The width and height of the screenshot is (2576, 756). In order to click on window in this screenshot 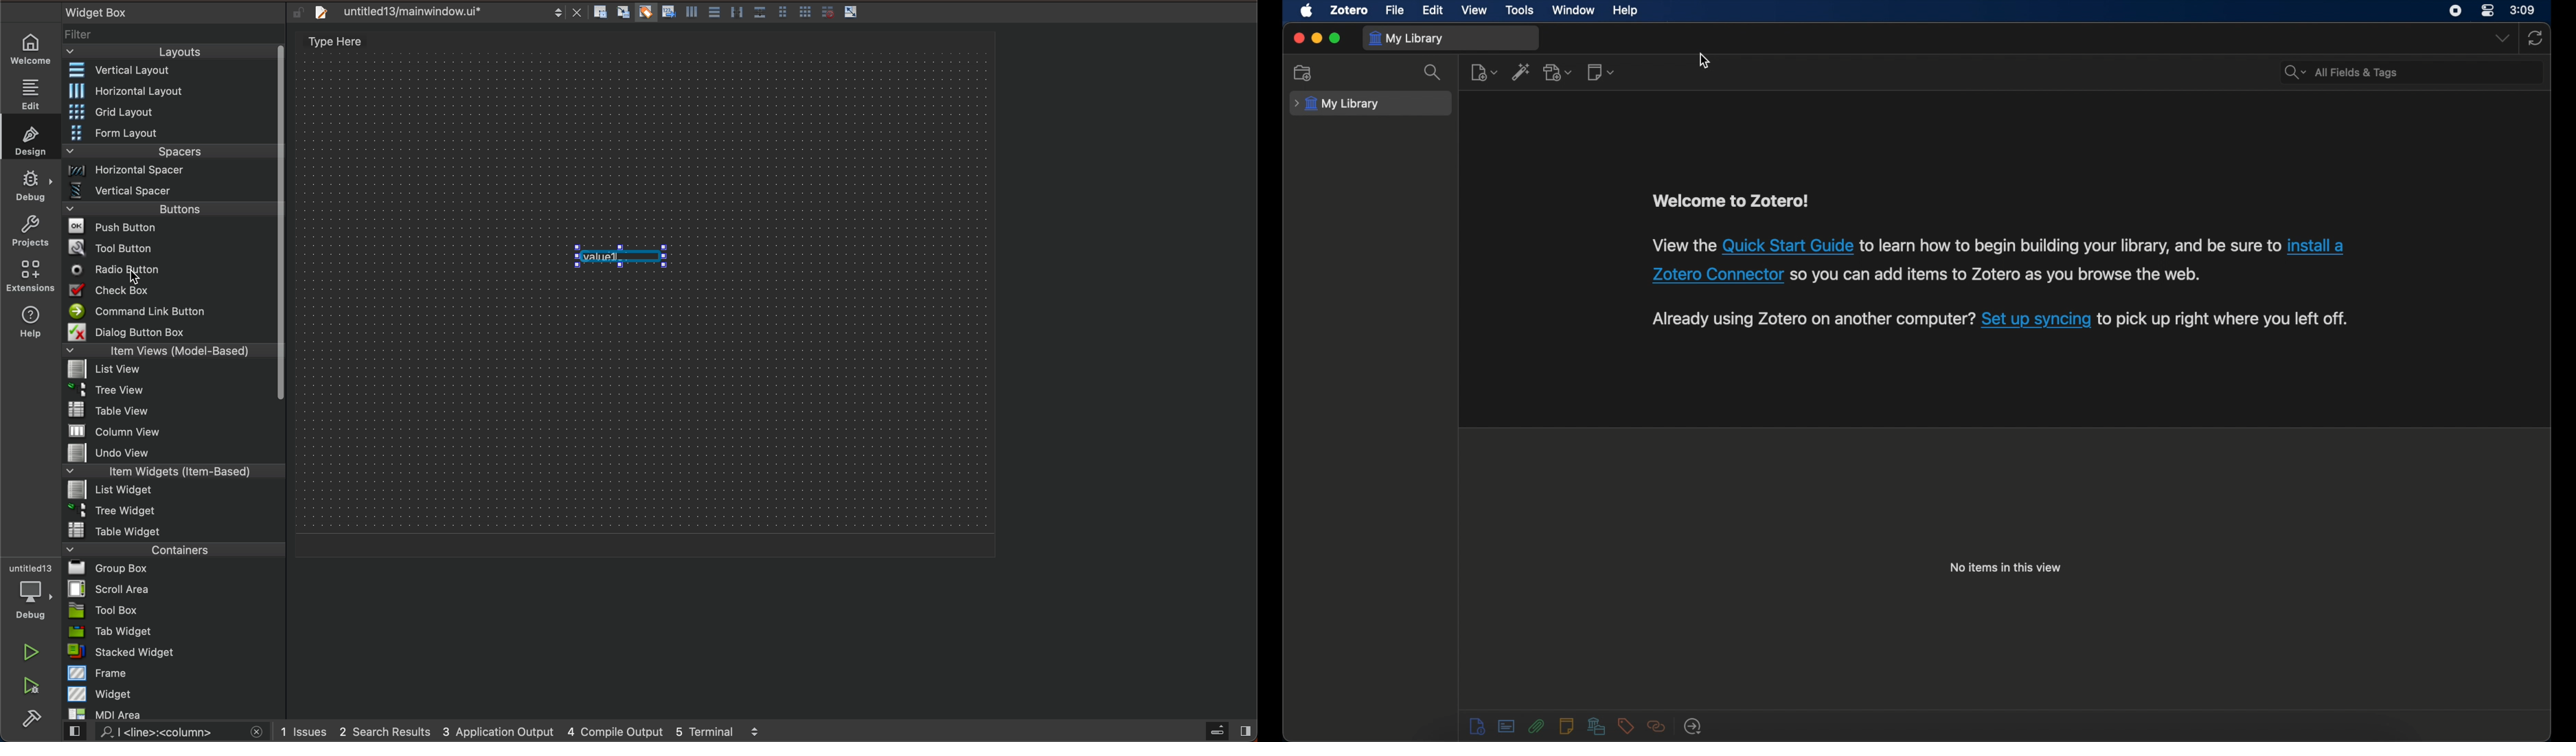, I will do `click(1573, 10)`.